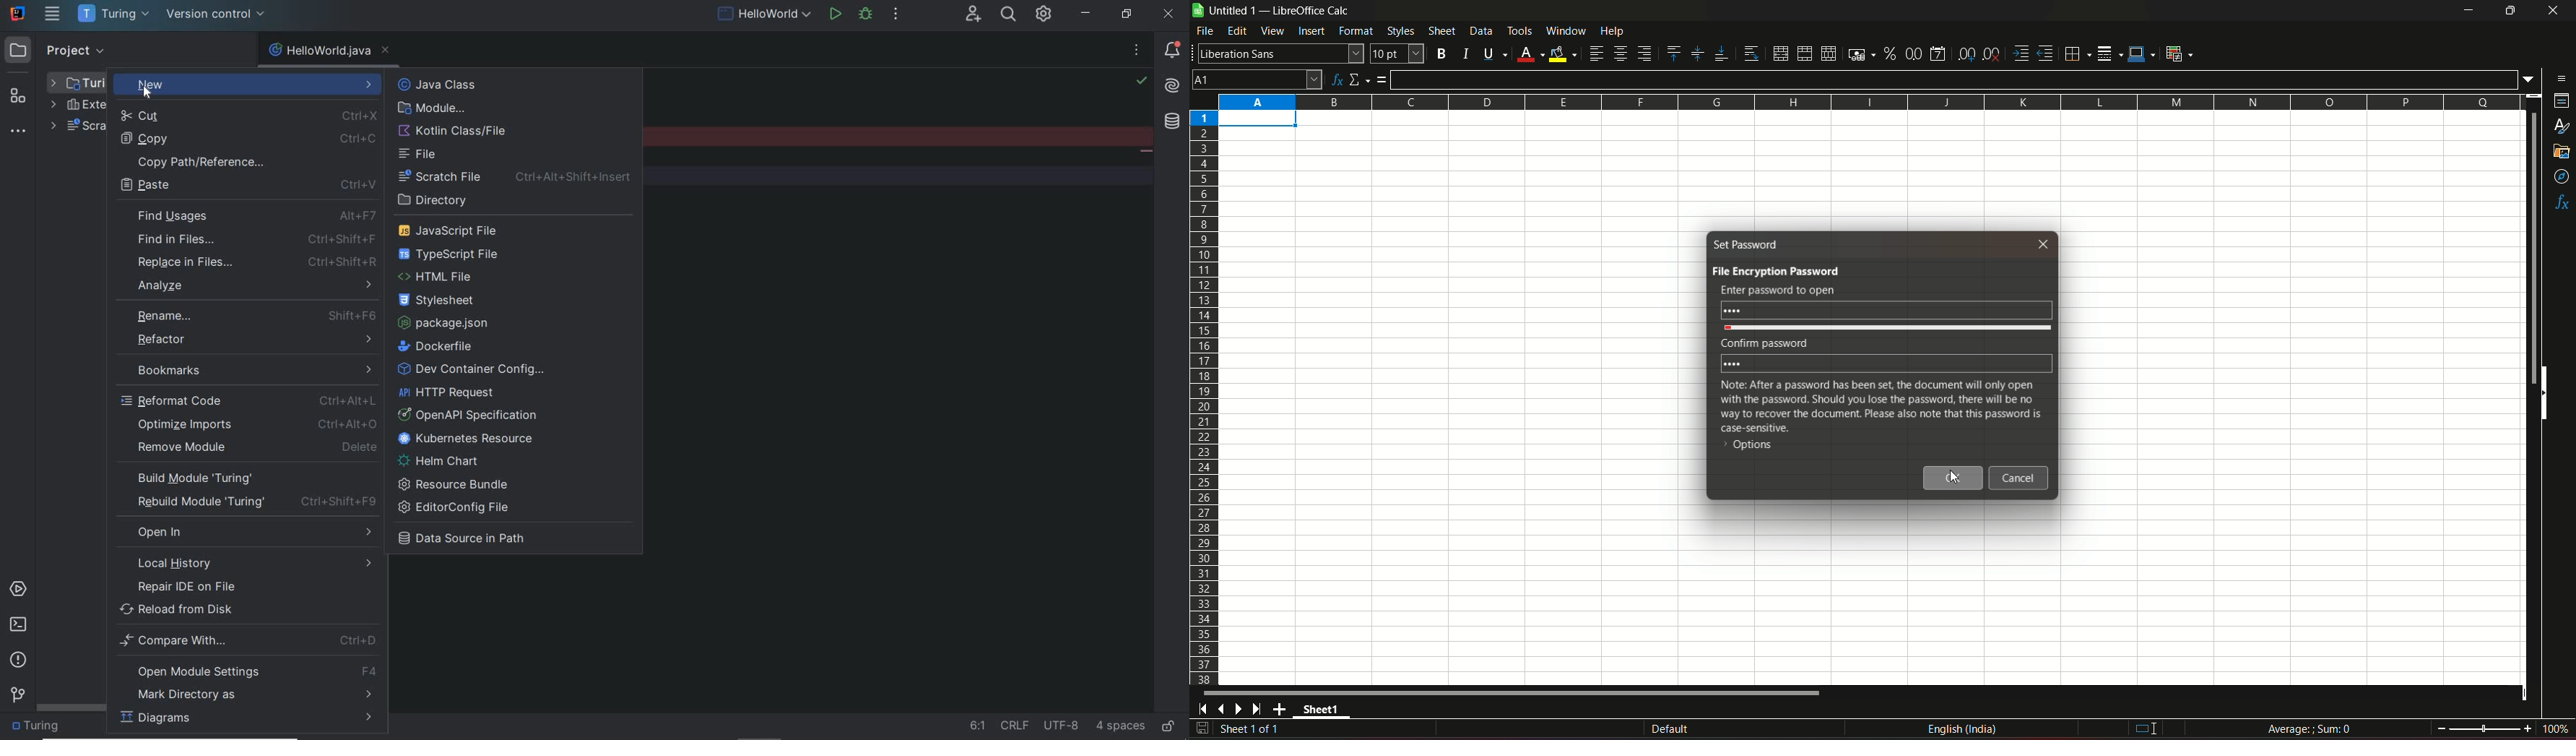 The image size is (2576, 756). Describe the element at coordinates (1956, 477) in the screenshot. I see `Cursor` at that location.